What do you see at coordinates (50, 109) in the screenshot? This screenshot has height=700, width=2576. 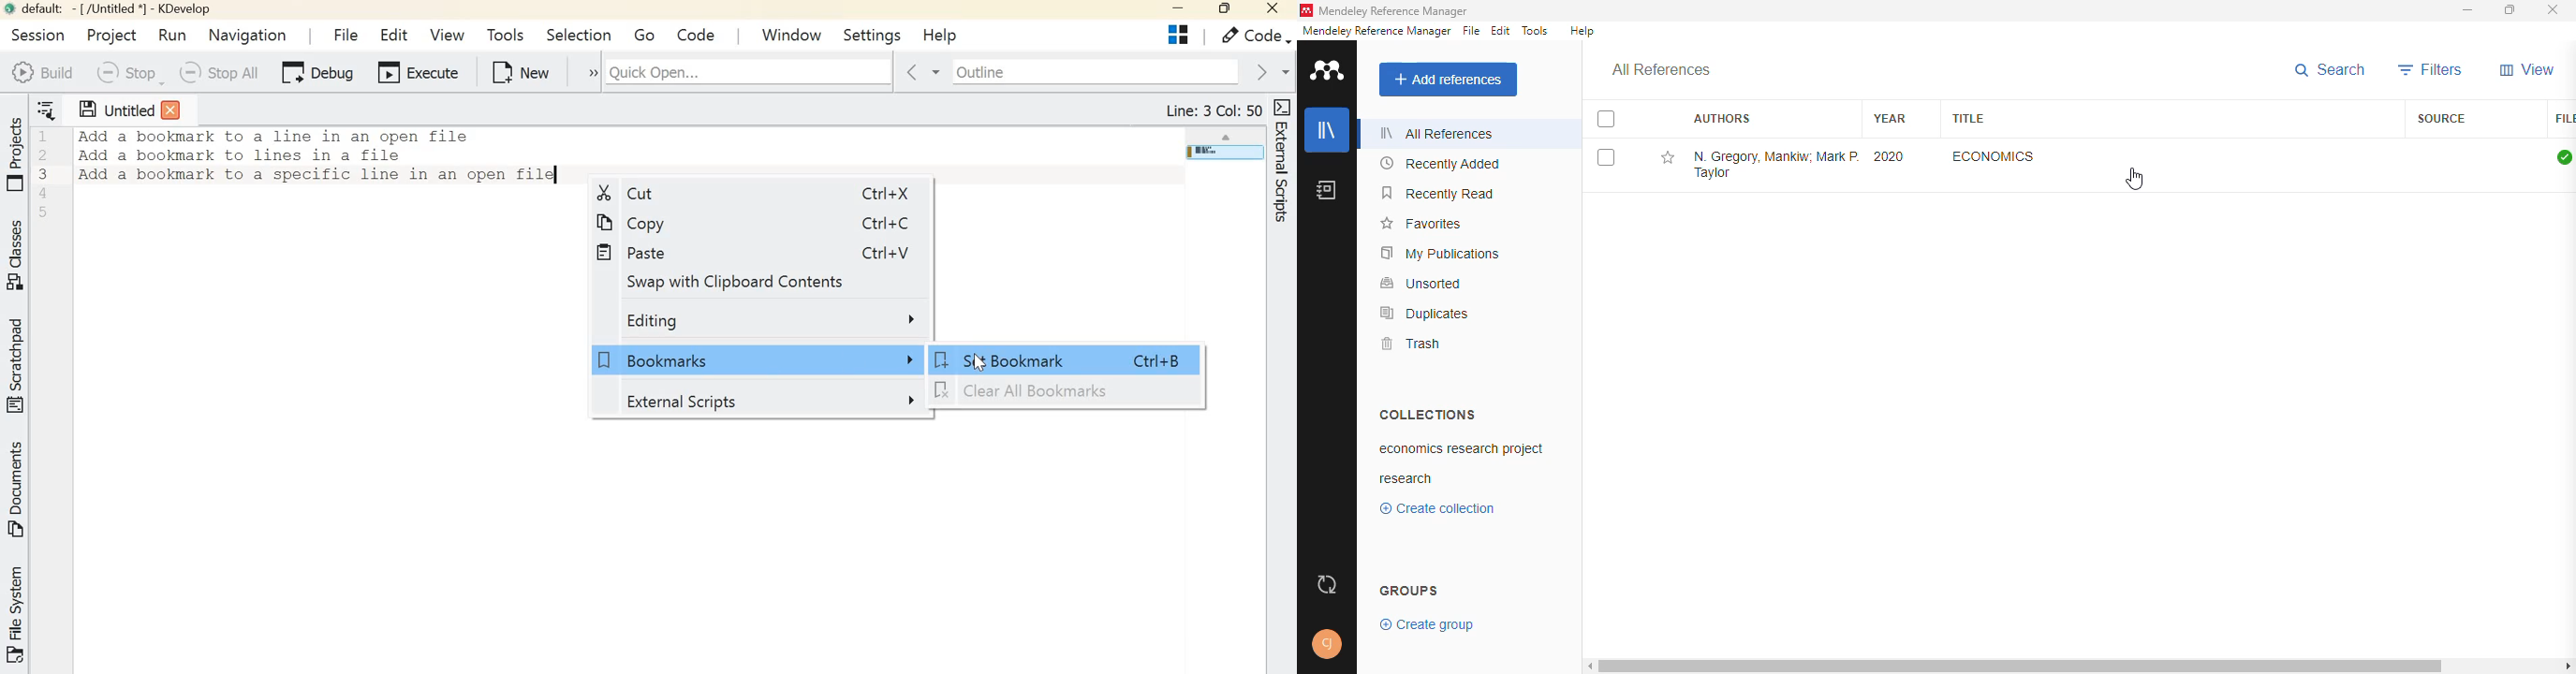 I see `Show sorted list of open documents` at bounding box center [50, 109].